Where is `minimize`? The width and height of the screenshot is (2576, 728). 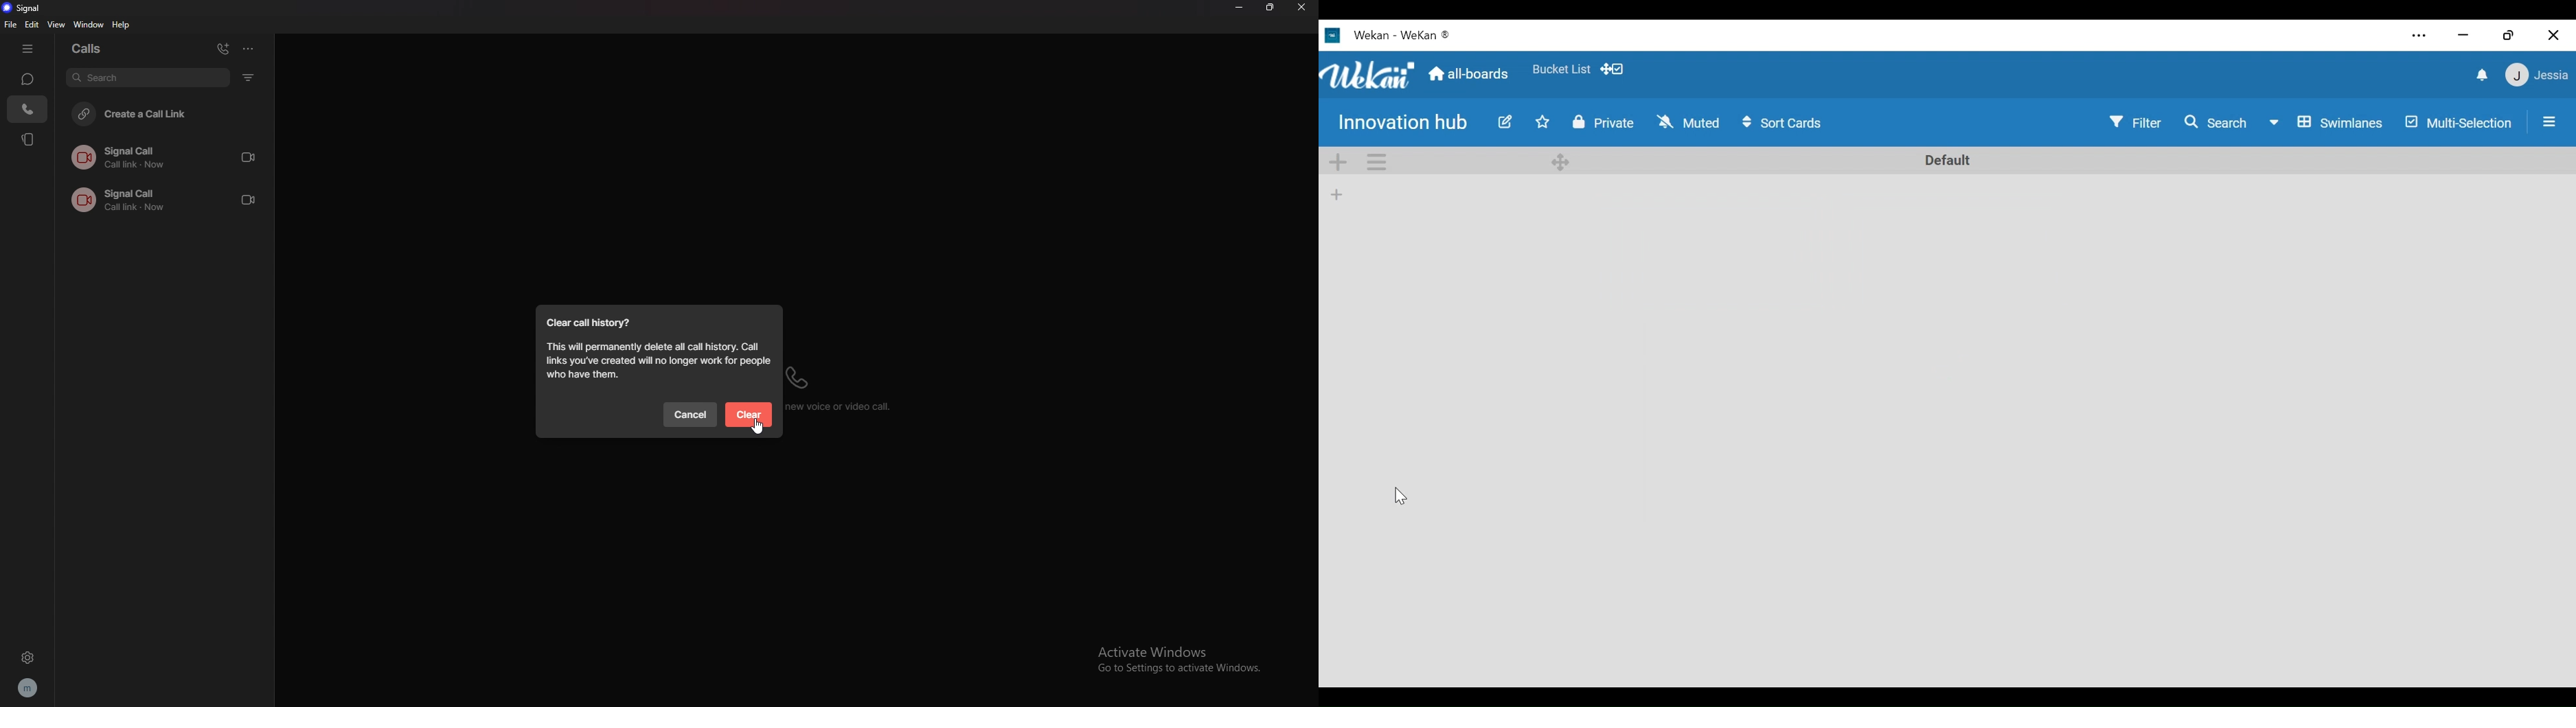
minimize is located at coordinates (2465, 34).